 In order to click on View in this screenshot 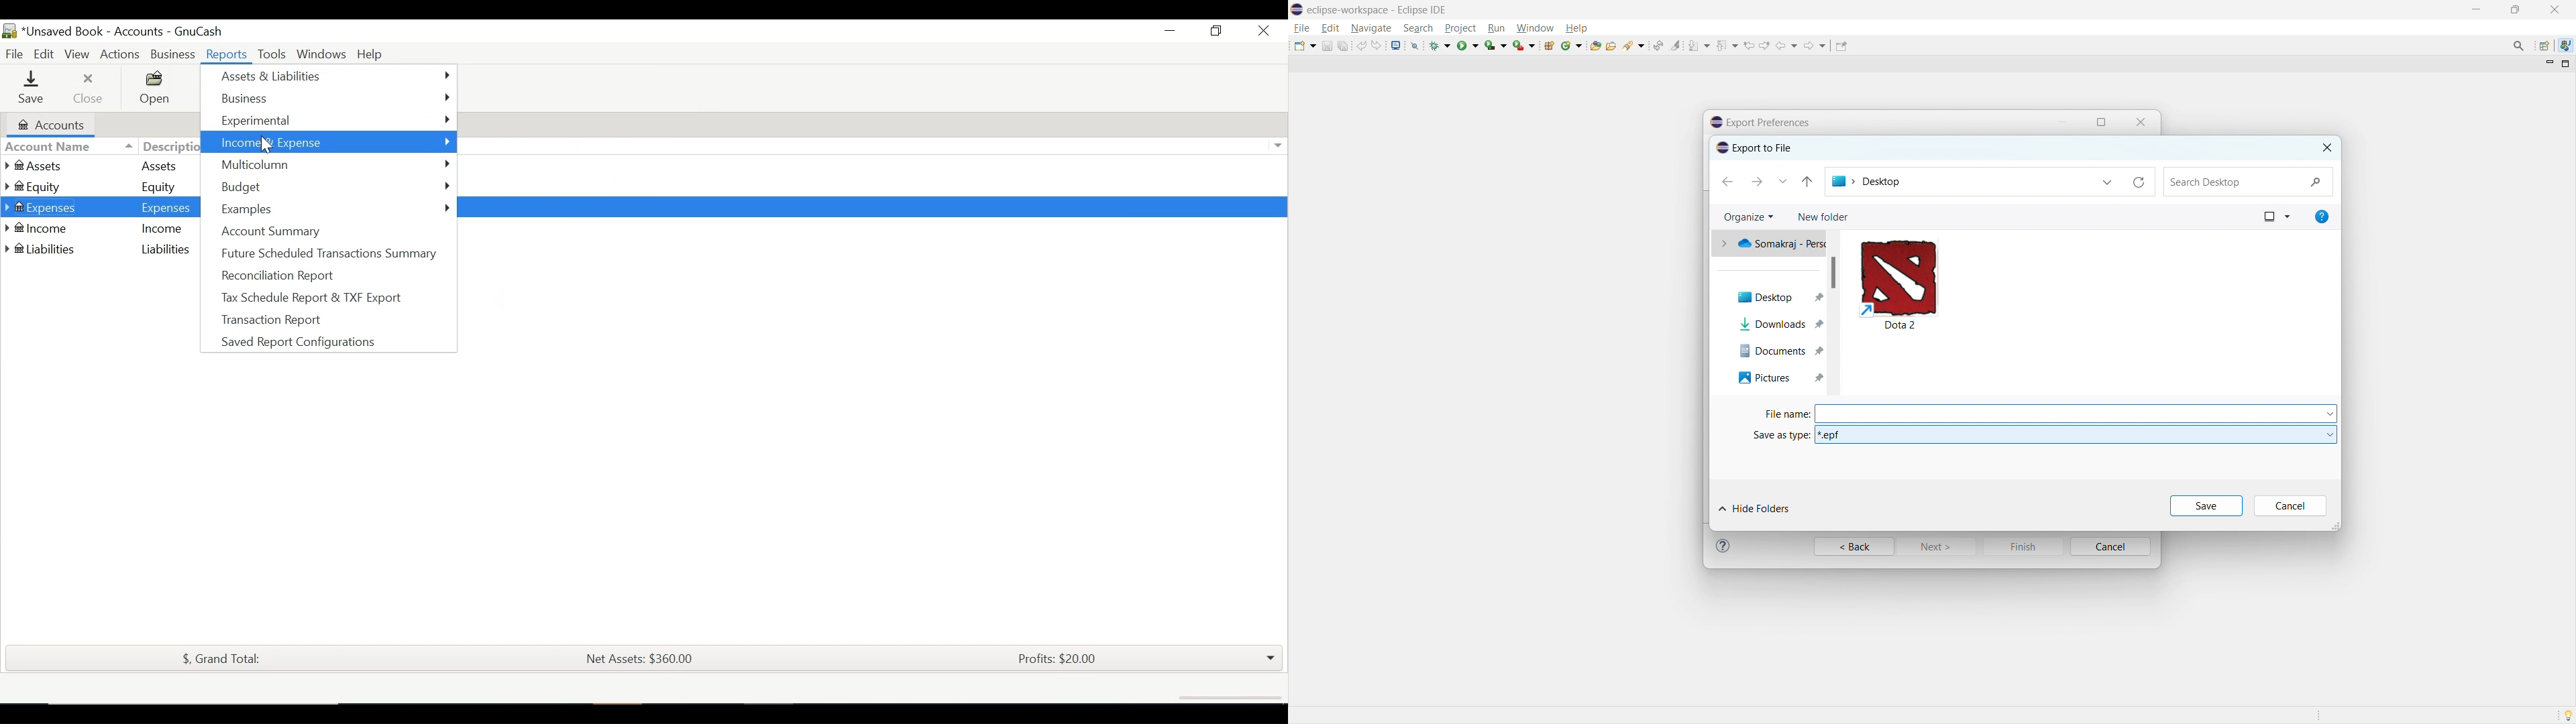, I will do `click(78, 51)`.